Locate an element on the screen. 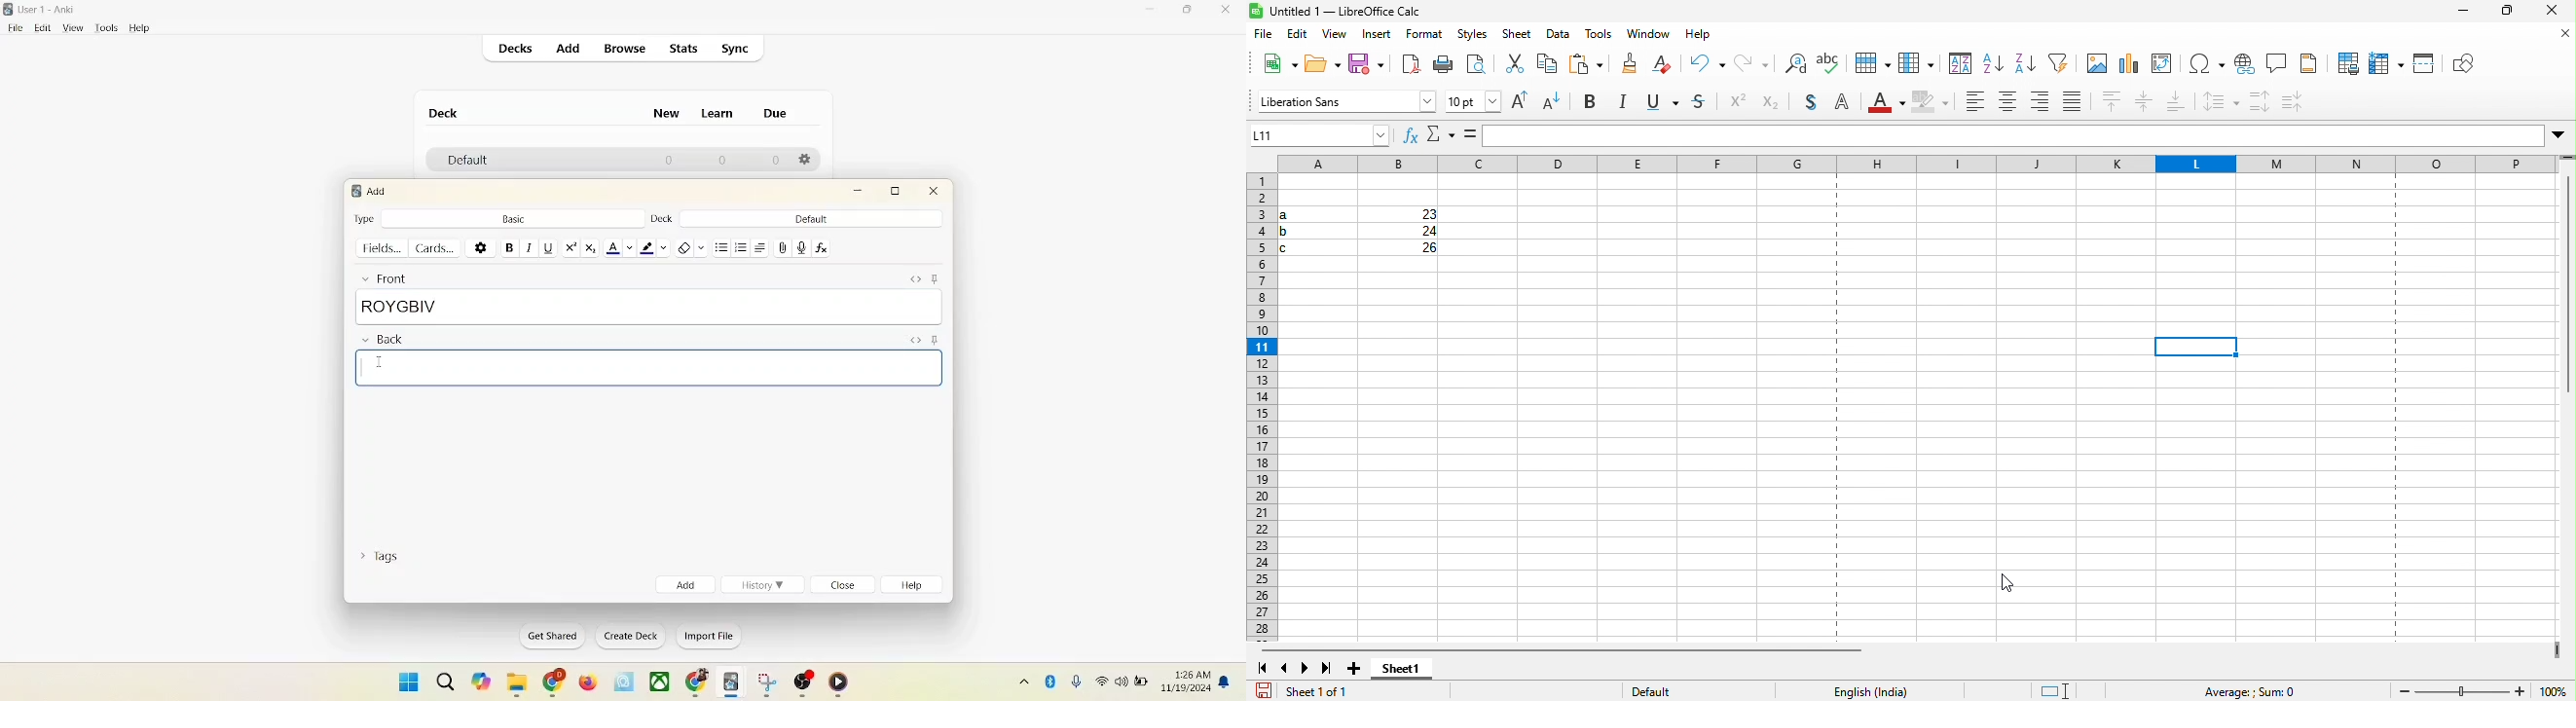 The height and width of the screenshot is (728, 2576). HTML editor is located at coordinates (913, 339).